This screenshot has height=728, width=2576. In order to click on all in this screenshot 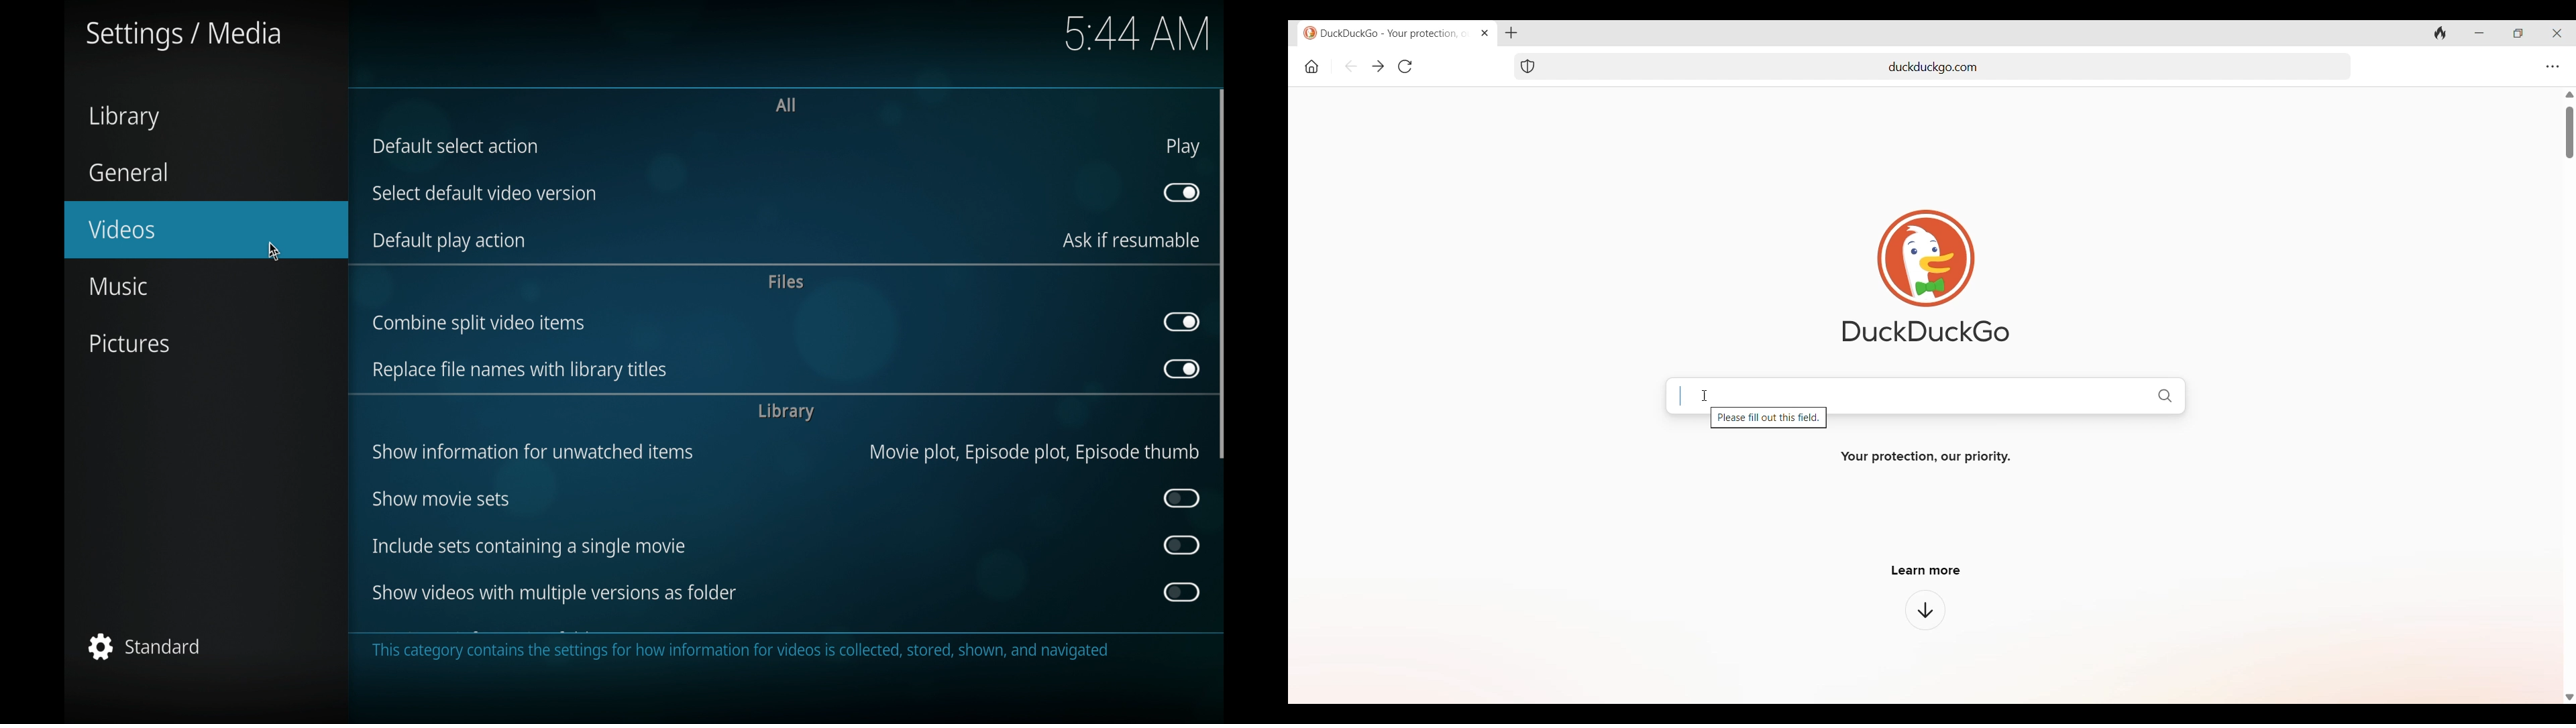, I will do `click(786, 105)`.